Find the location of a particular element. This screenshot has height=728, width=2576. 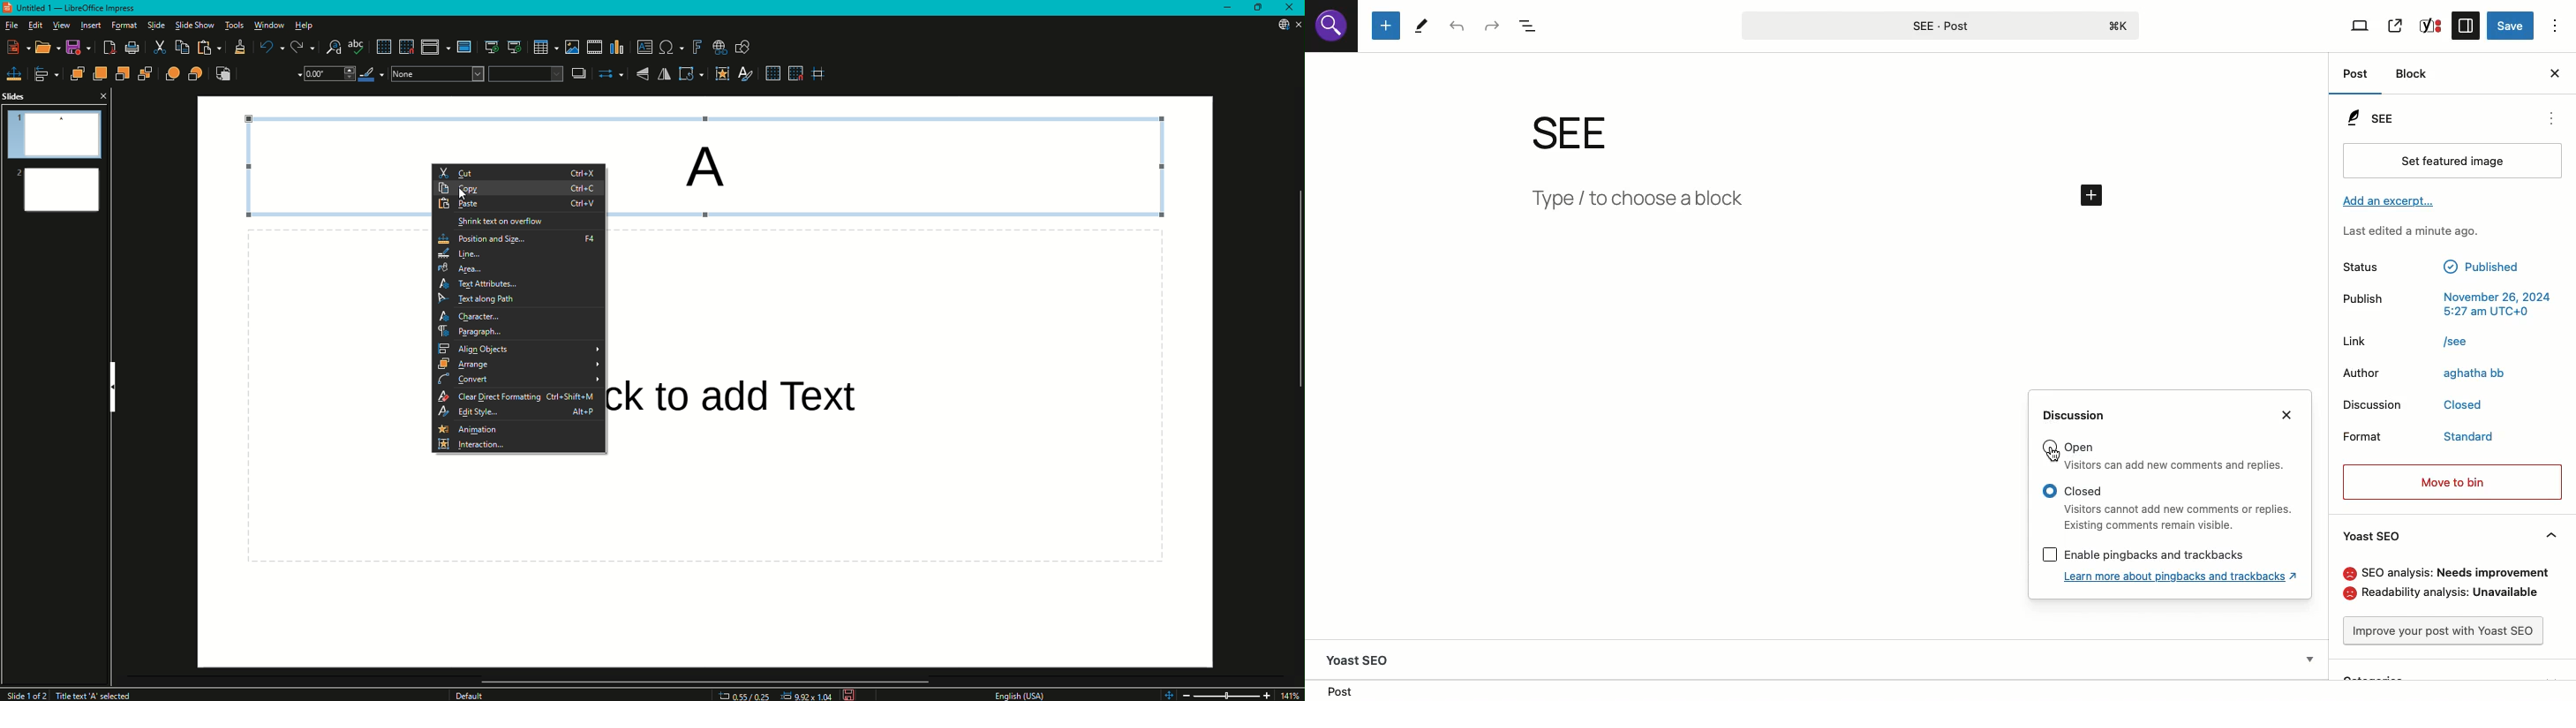

Yoast SEO is located at coordinates (2374, 536).